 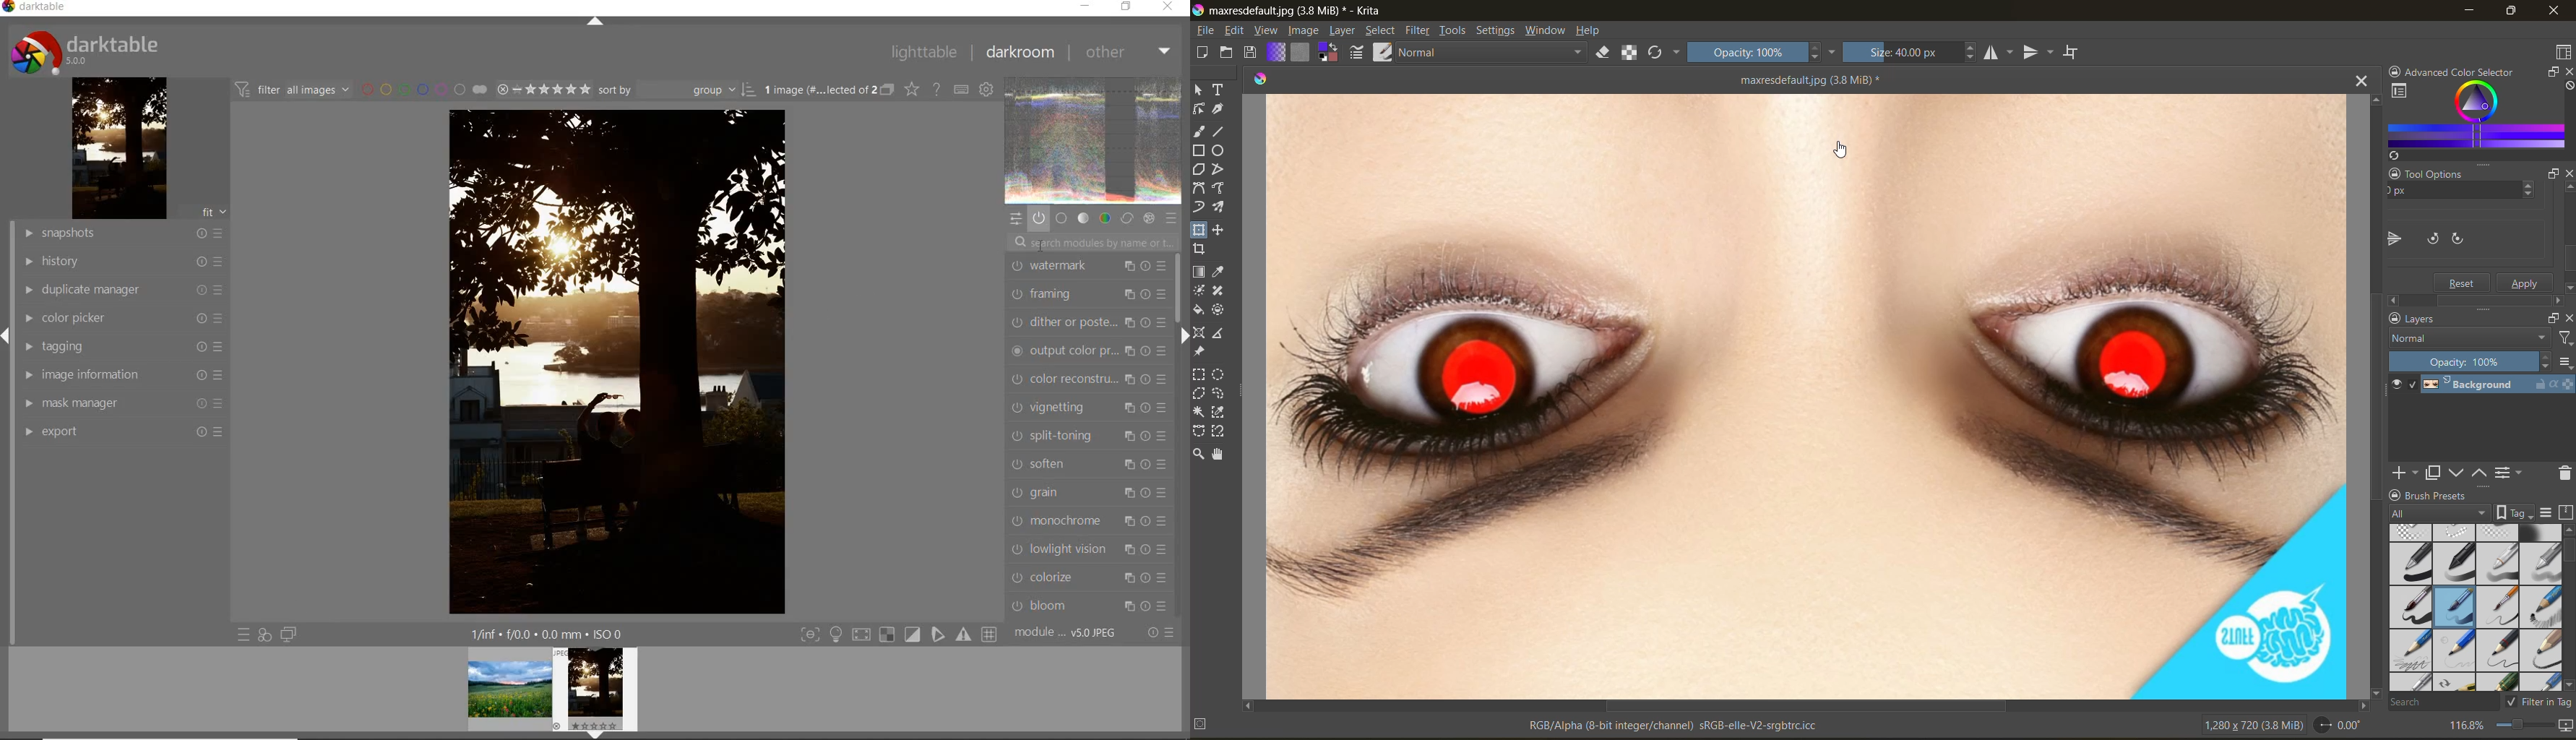 I want to click on layer, so click(x=1342, y=30).